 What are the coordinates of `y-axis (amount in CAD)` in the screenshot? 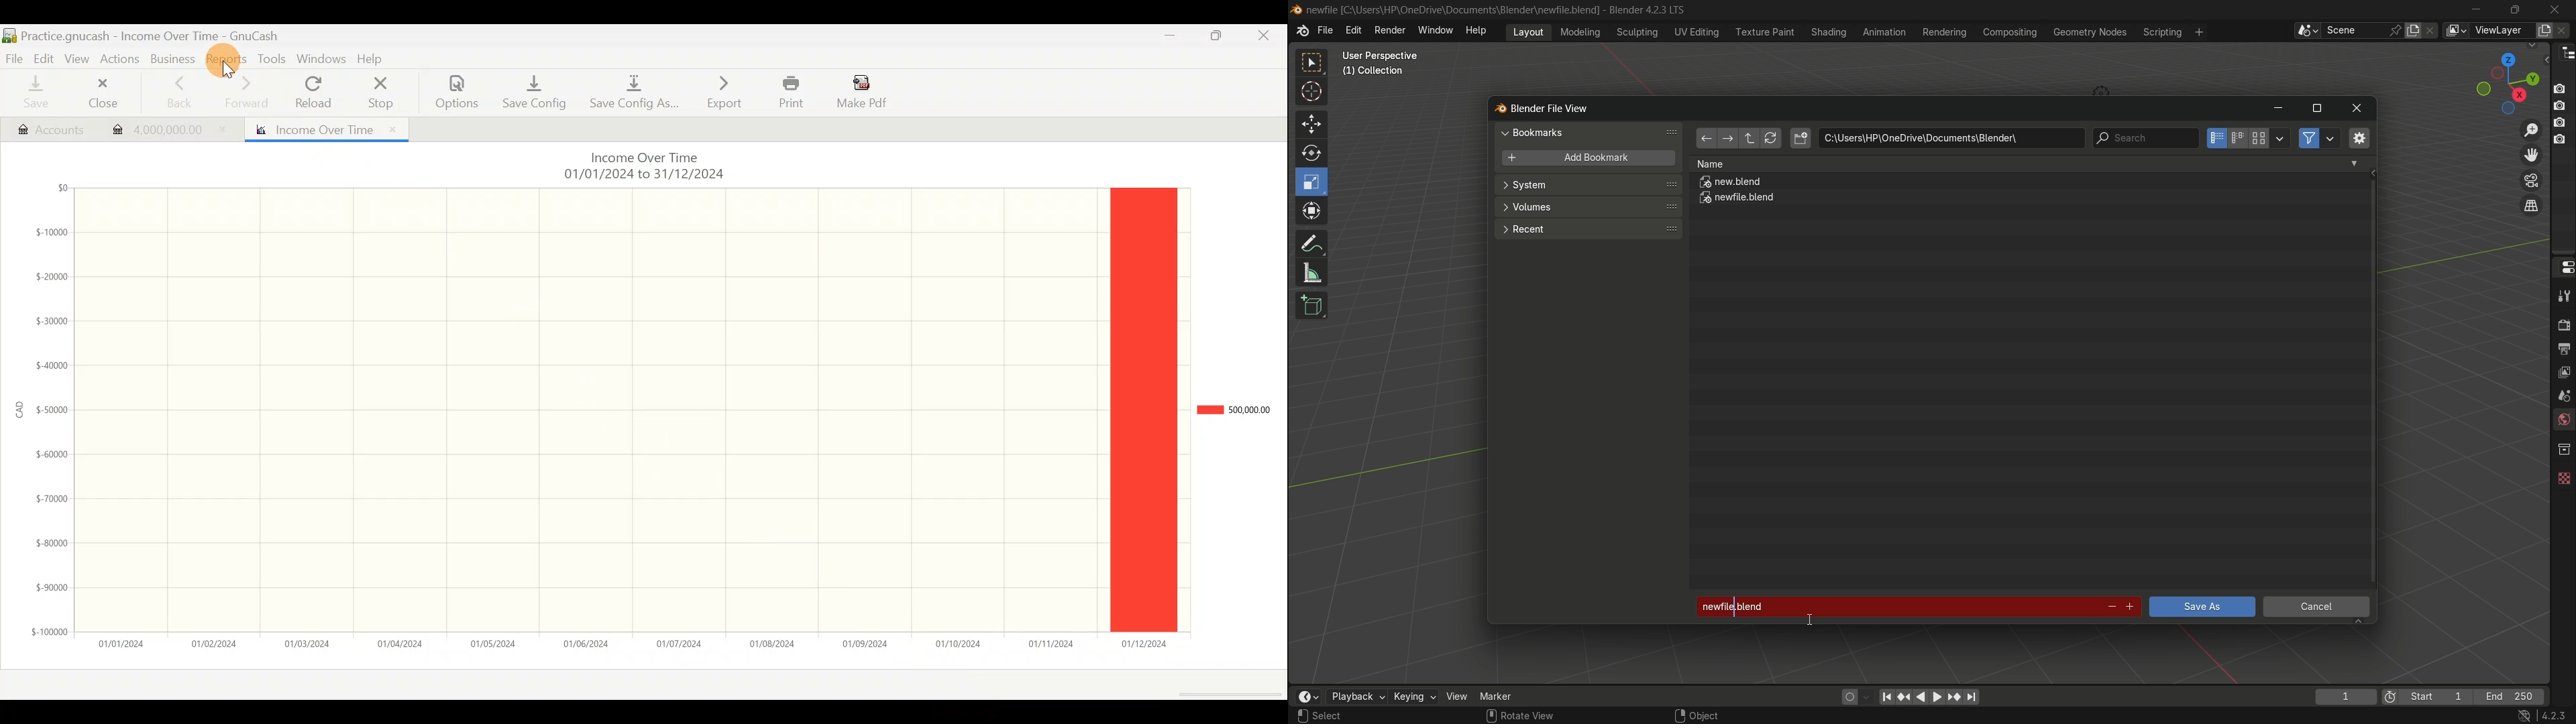 It's located at (42, 411).